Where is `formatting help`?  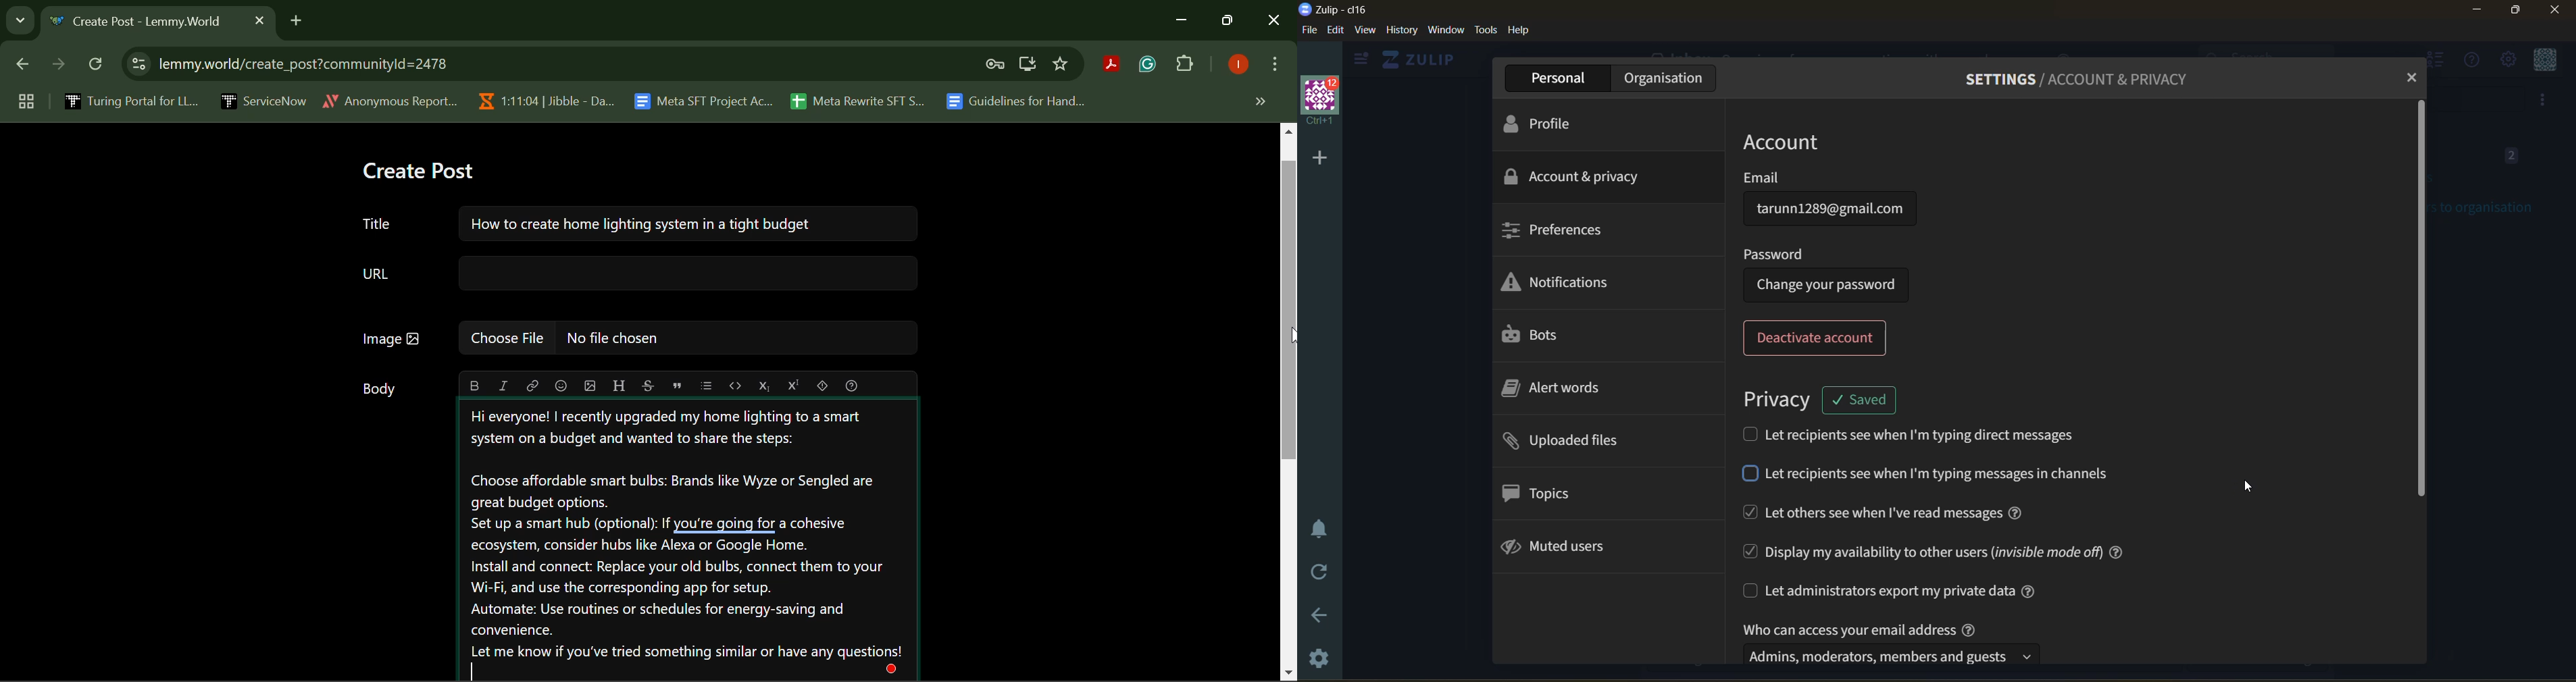
formatting help is located at coordinates (849, 386).